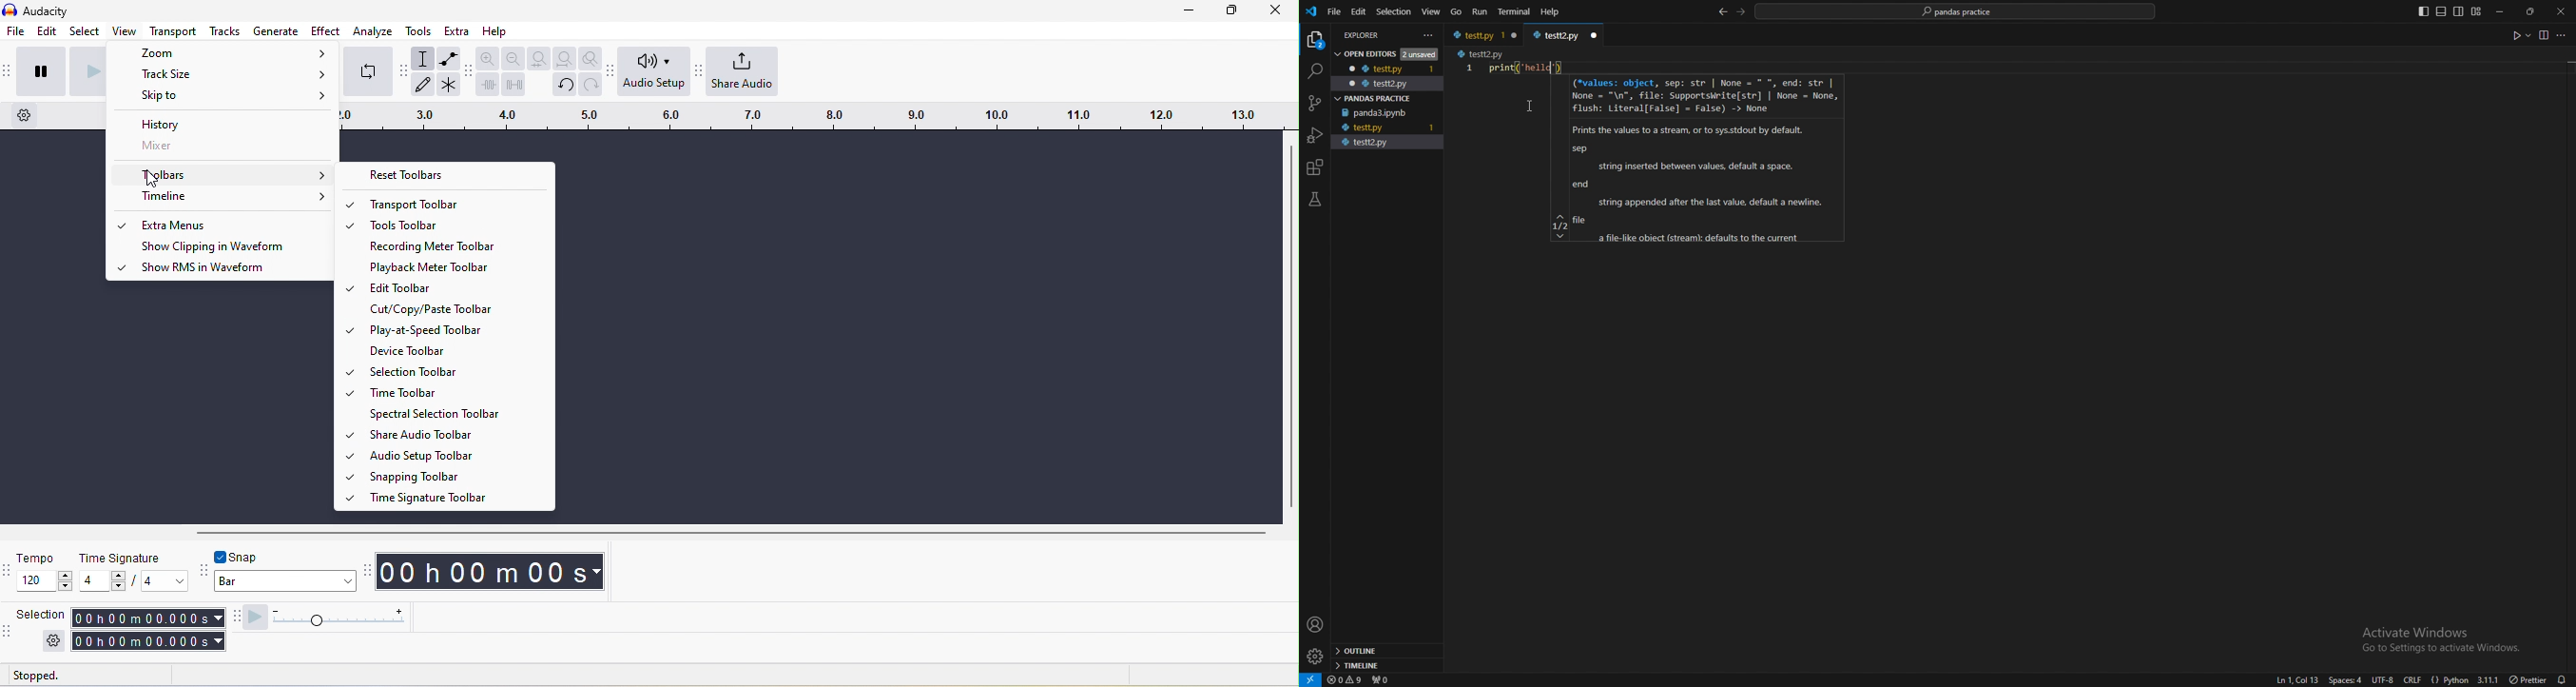 The height and width of the screenshot is (700, 2576). Describe the element at coordinates (455, 455) in the screenshot. I see `Audio setup toolbar` at that location.